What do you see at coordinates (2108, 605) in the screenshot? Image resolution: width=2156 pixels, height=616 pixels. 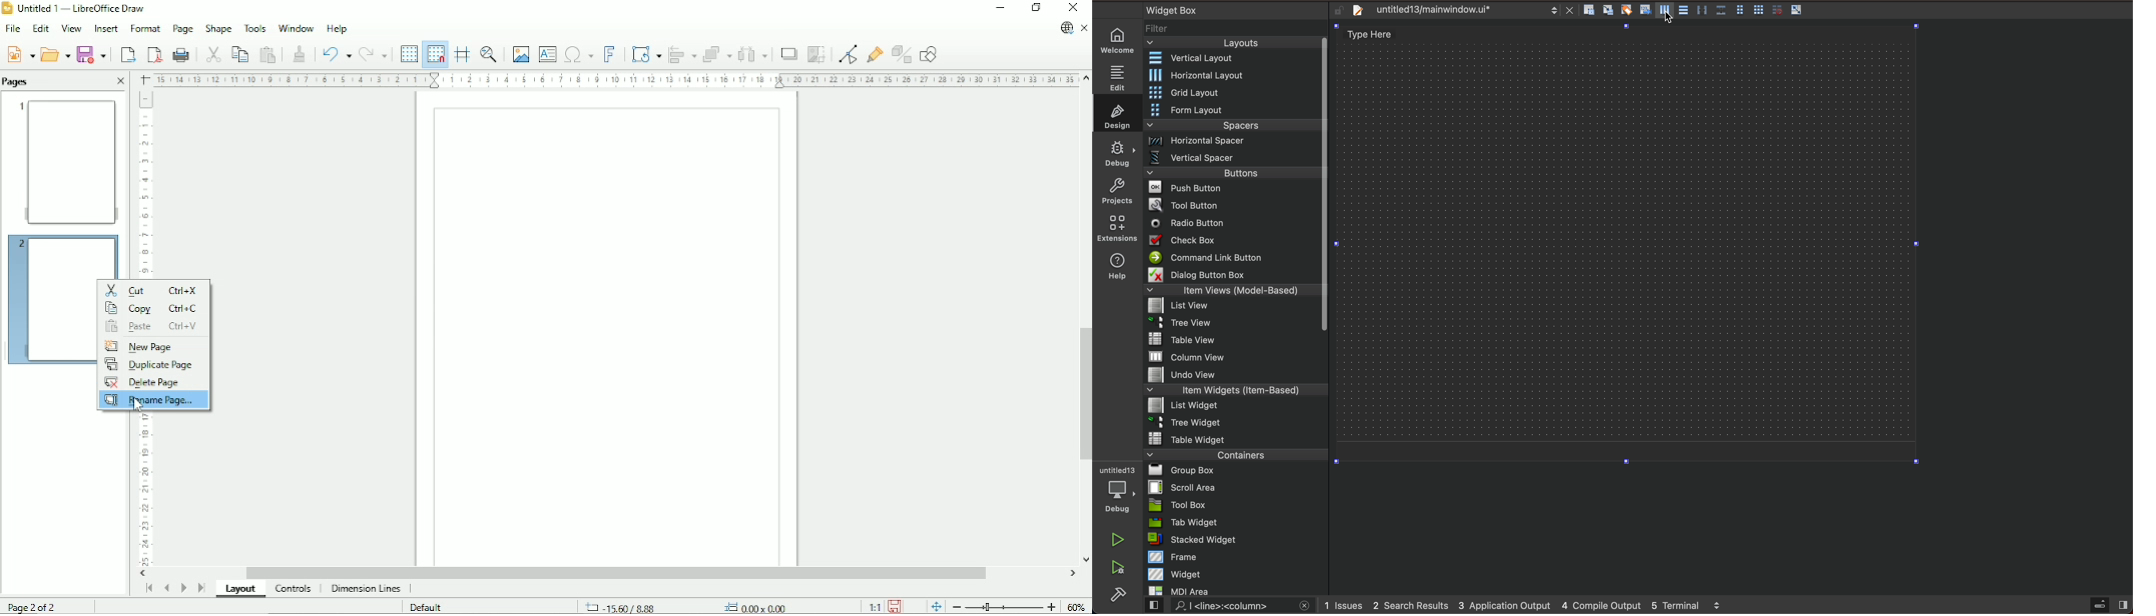 I see `close sidebar` at bounding box center [2108, 605].